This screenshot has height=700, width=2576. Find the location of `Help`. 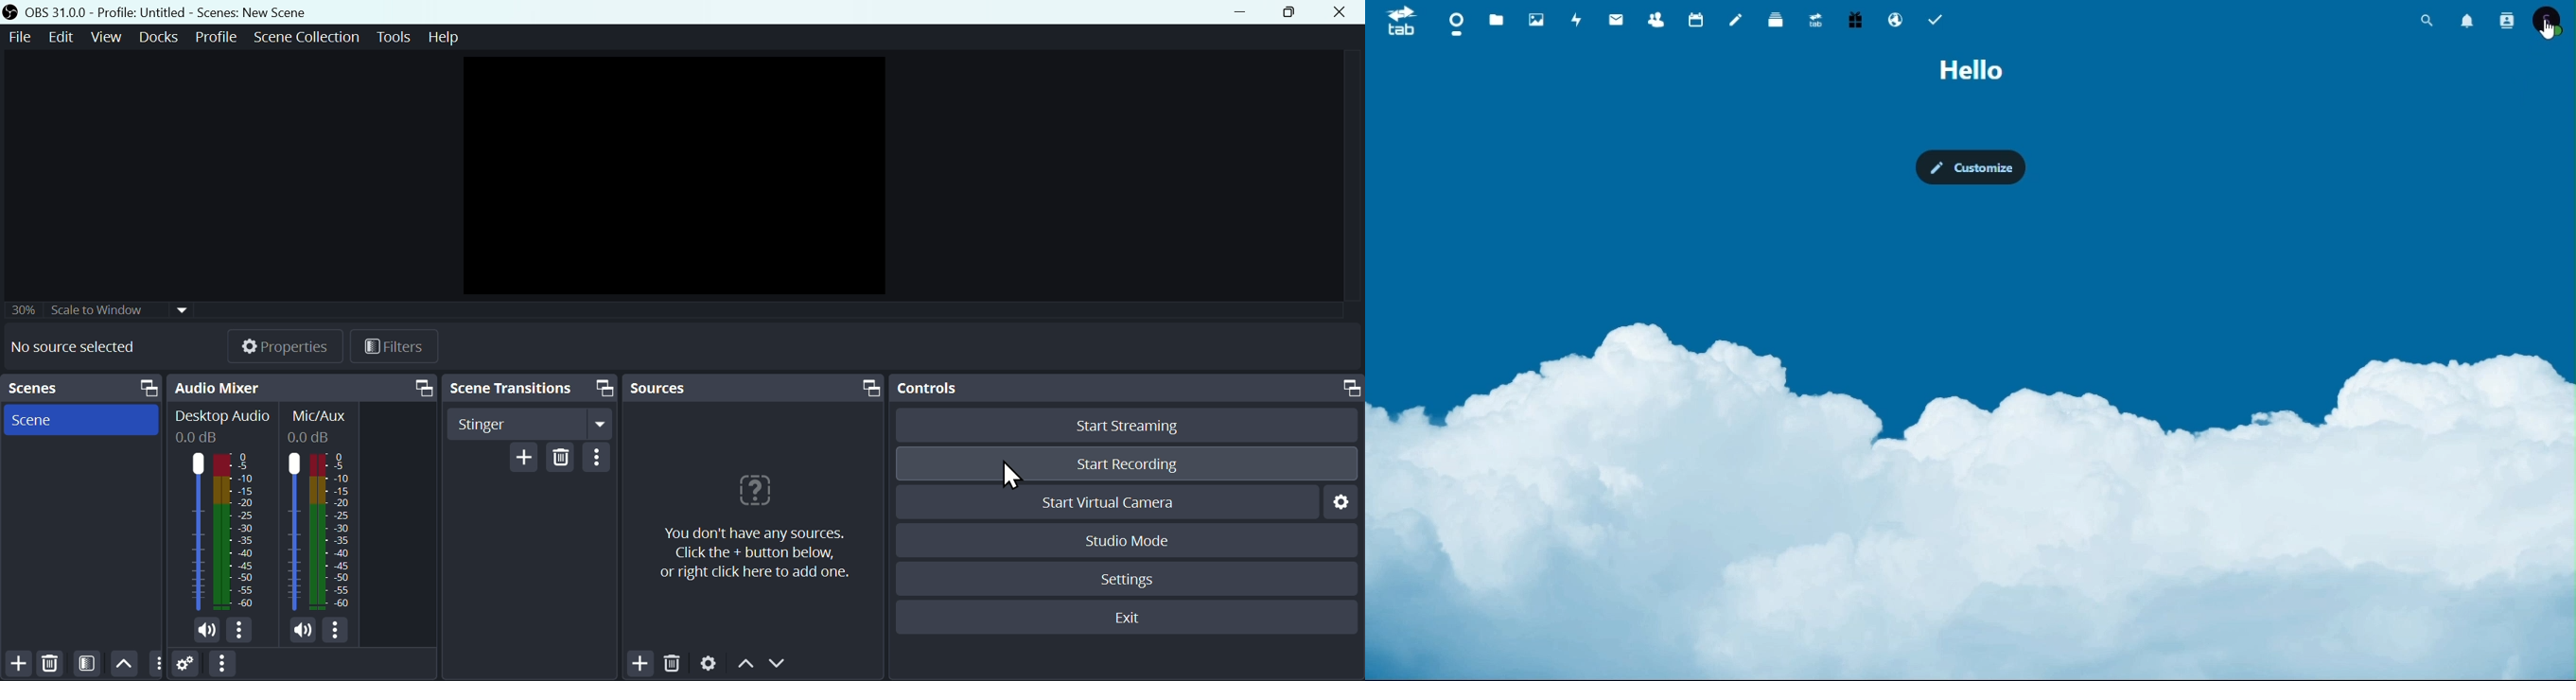

Help is located at coordinates (440, 41).